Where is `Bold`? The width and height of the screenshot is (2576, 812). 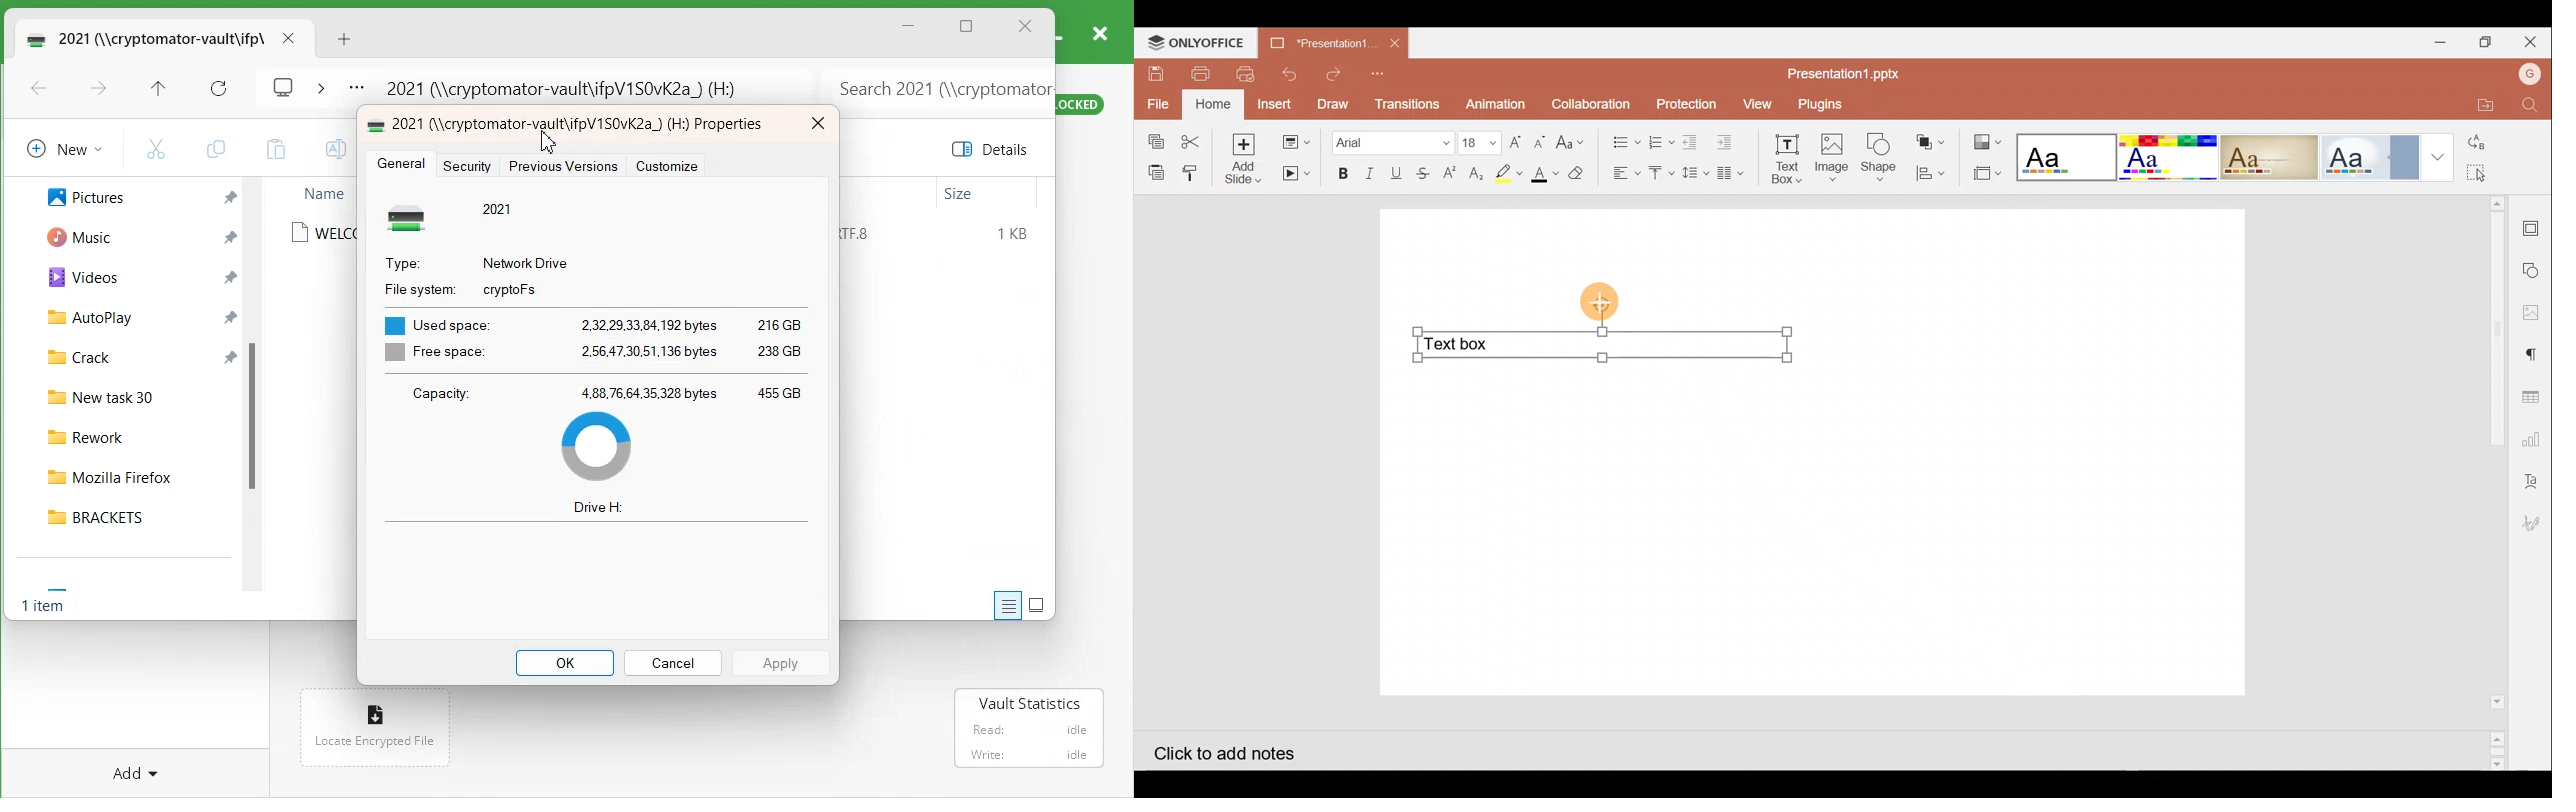 Bold is located at coordinates (1337, 174).